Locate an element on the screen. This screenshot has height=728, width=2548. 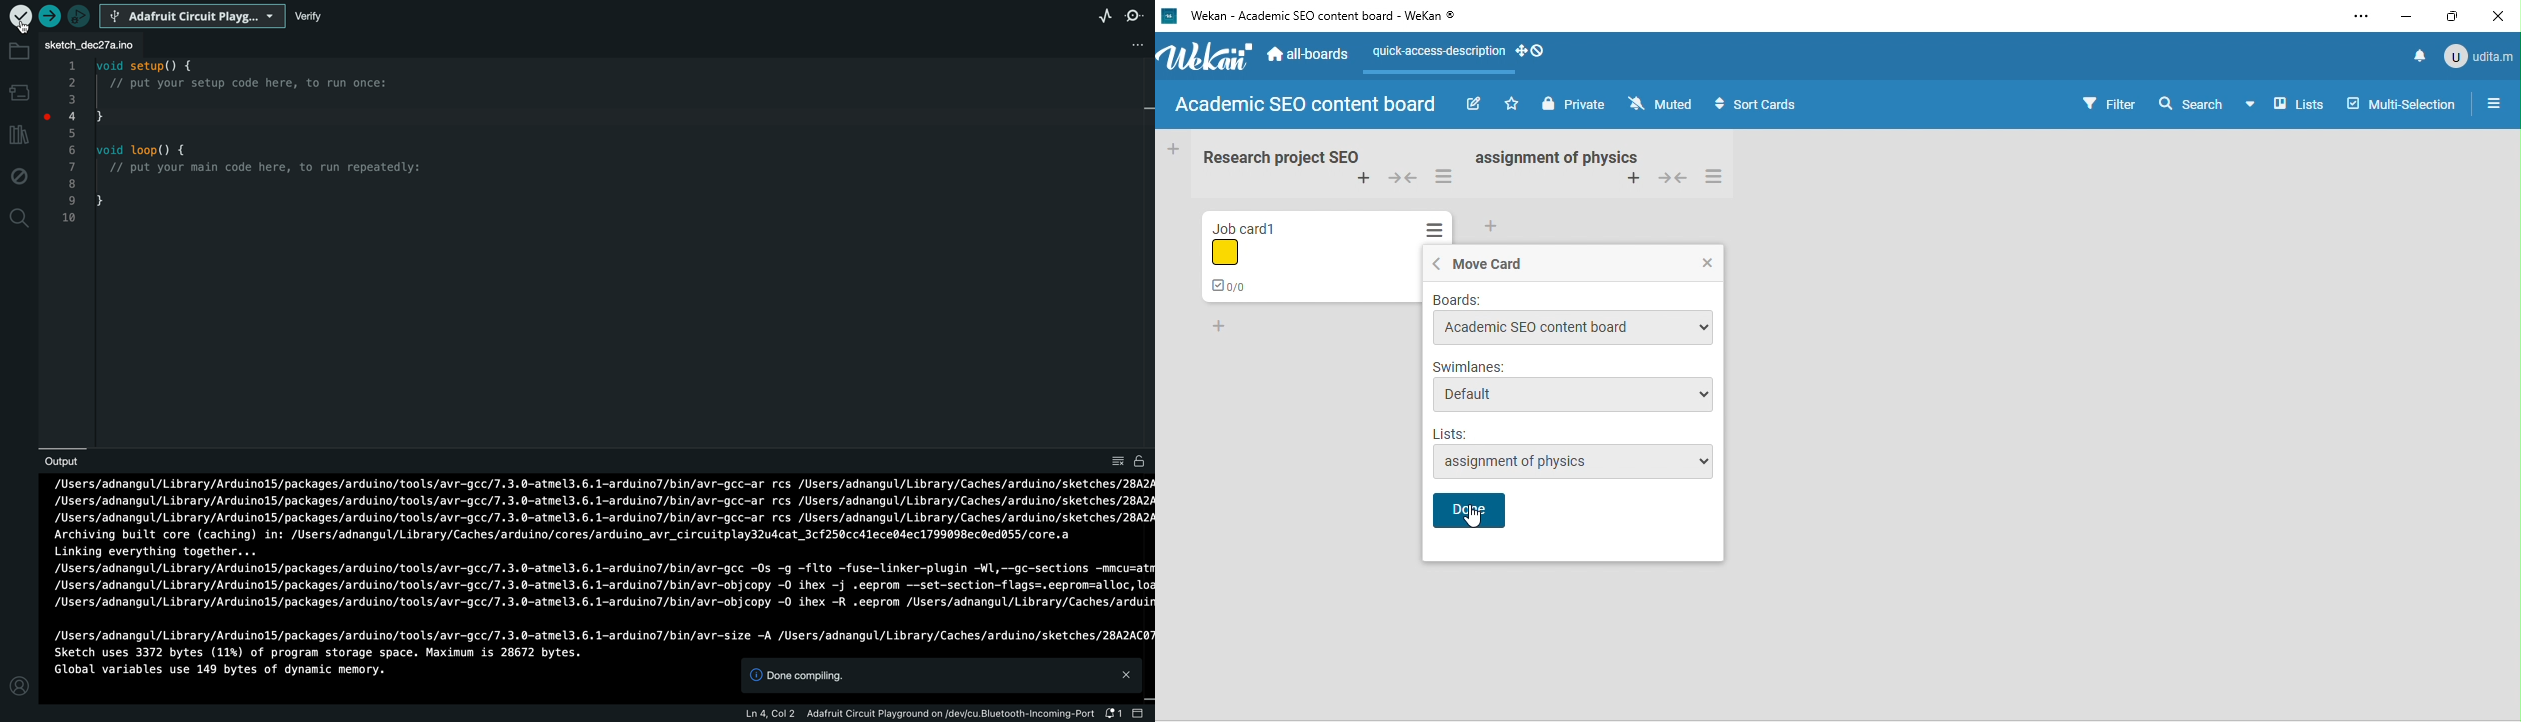
star this board is located at coordinates (1514, 105).